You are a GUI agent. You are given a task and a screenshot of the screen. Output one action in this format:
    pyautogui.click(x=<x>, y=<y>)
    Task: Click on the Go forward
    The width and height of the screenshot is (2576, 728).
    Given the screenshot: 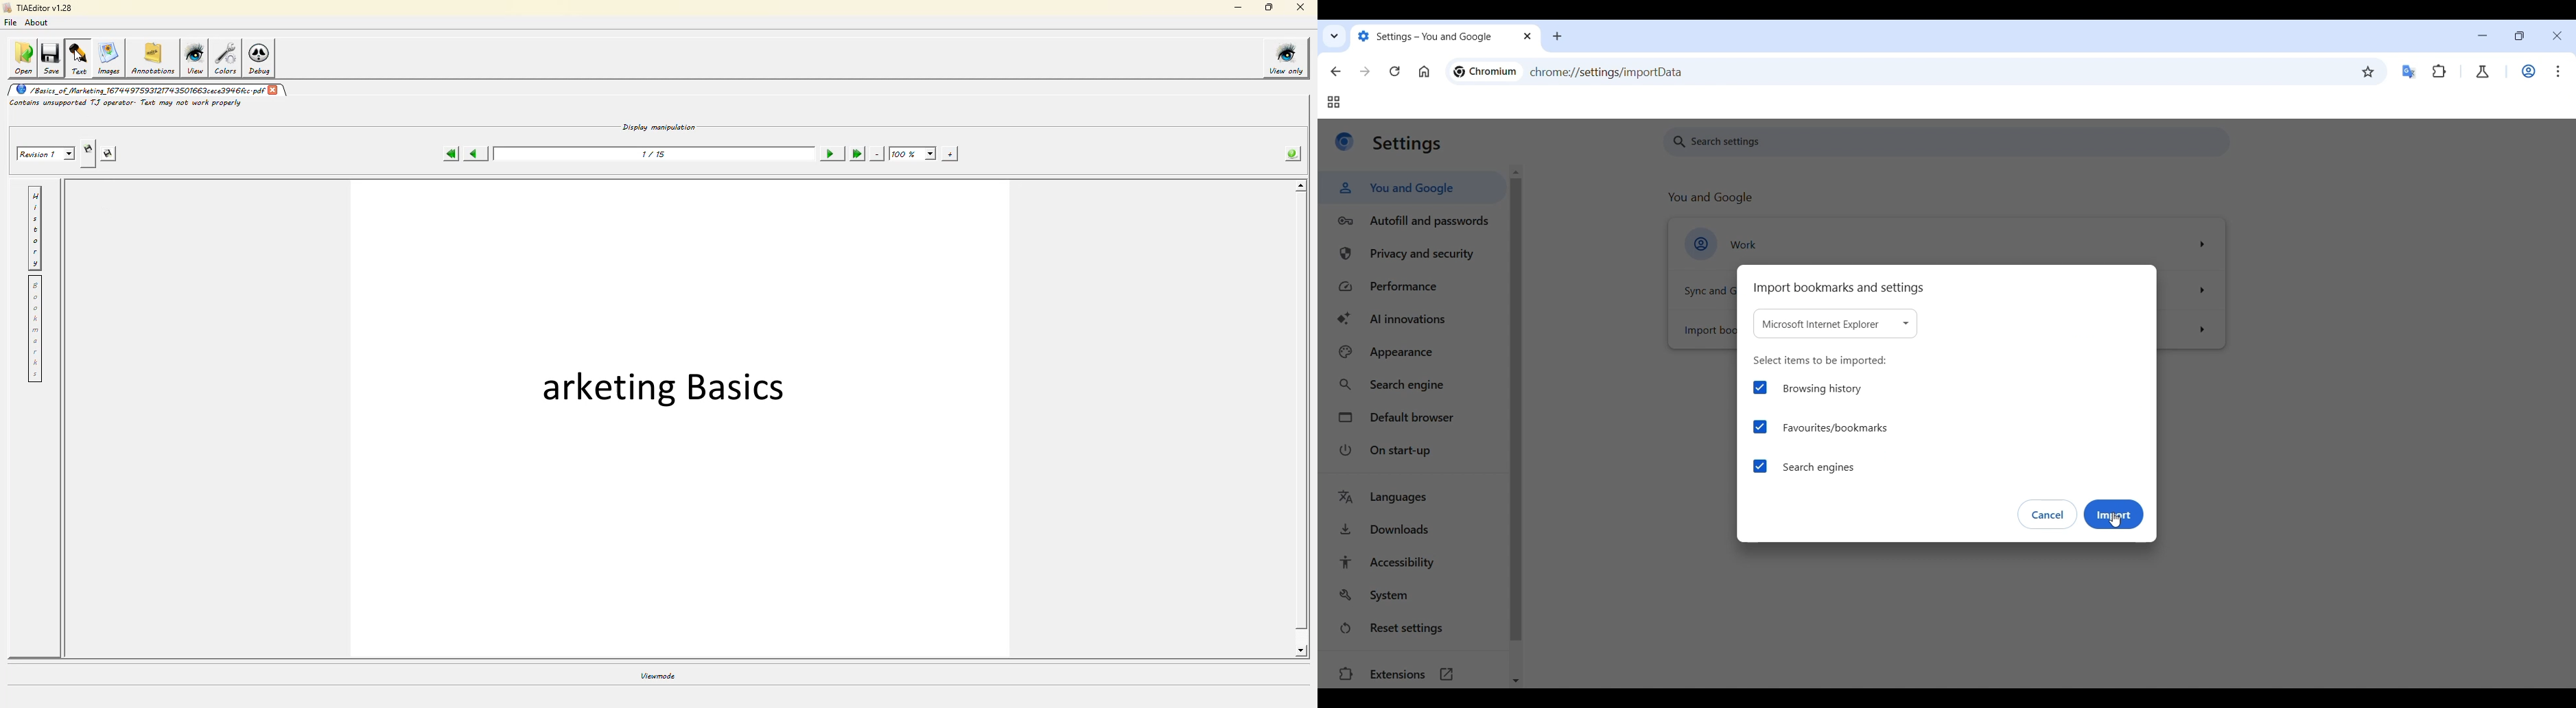 What is the action you would take?
    pyautogui.click(x=1365, y=71)
    